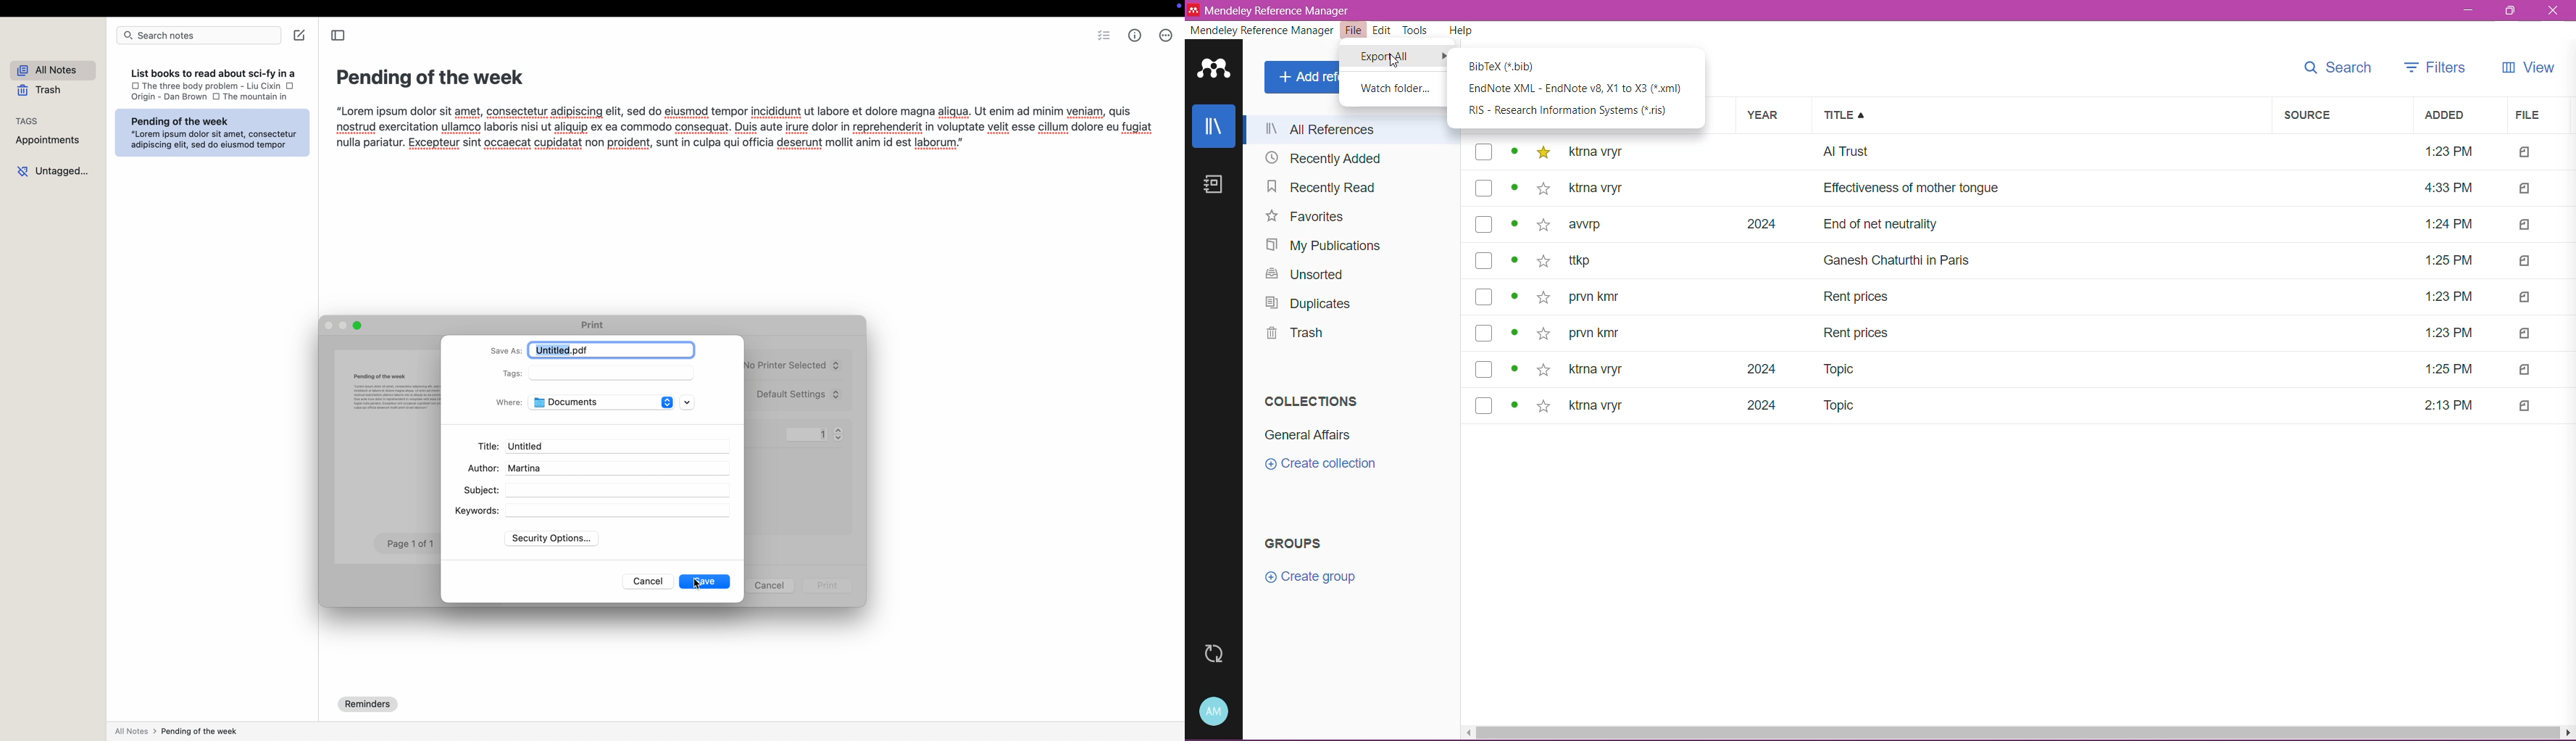 The image size is (2576, 756). I want to click on Filters, so click(2431, 67).